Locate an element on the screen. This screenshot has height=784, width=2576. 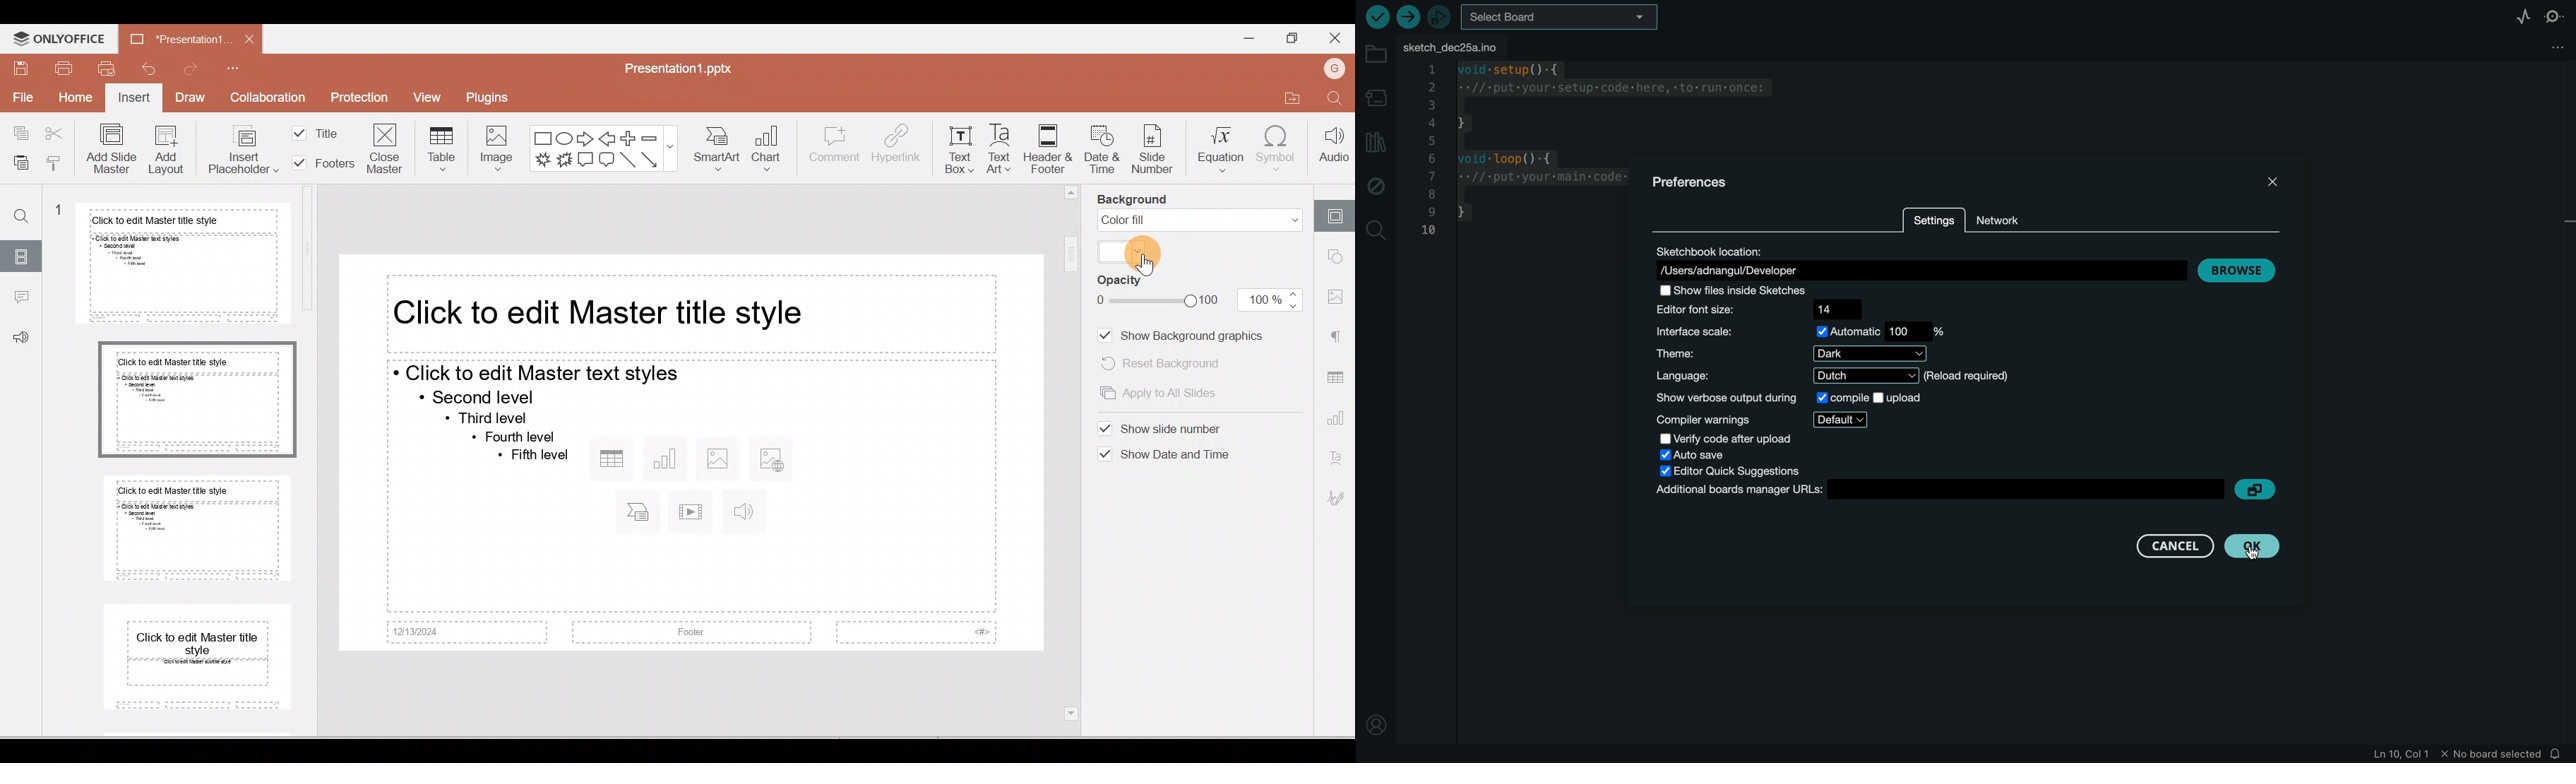
Add Layout is located at coordinates (167, 149).